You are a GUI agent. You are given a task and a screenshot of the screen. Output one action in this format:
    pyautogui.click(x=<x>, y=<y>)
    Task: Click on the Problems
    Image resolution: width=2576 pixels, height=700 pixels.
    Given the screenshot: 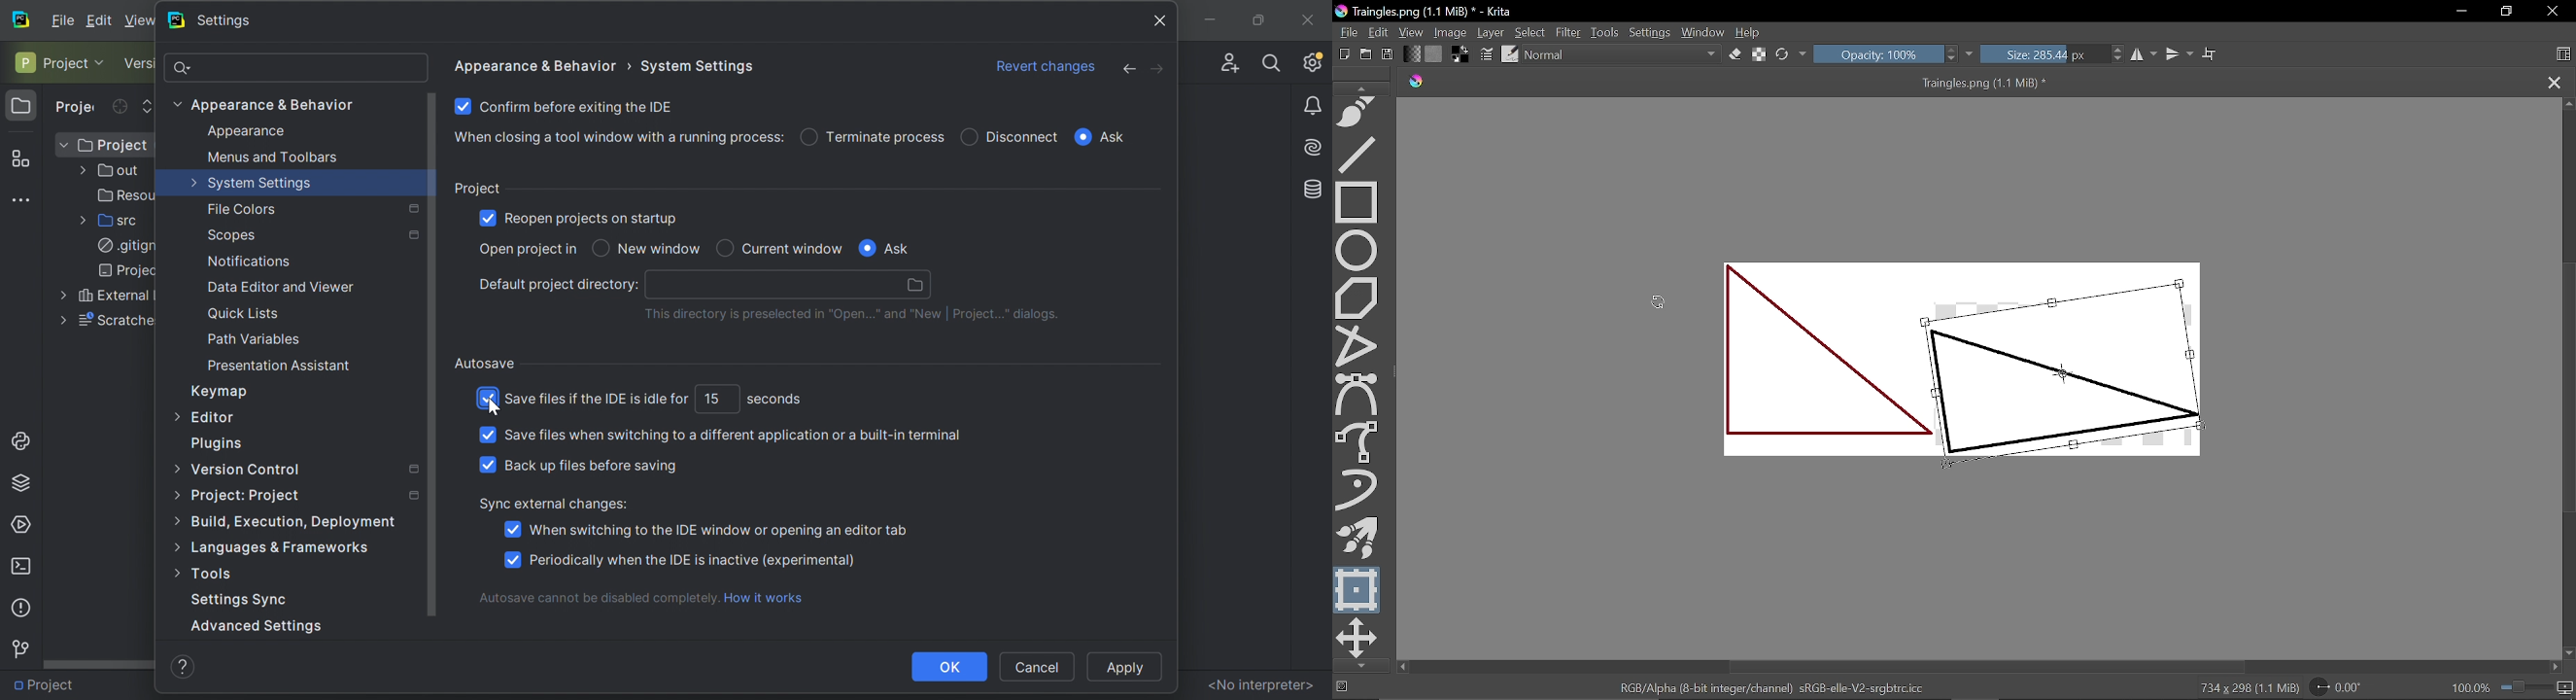 What is the action you would take?
    pyautogui.click(x=19, y=606)
    